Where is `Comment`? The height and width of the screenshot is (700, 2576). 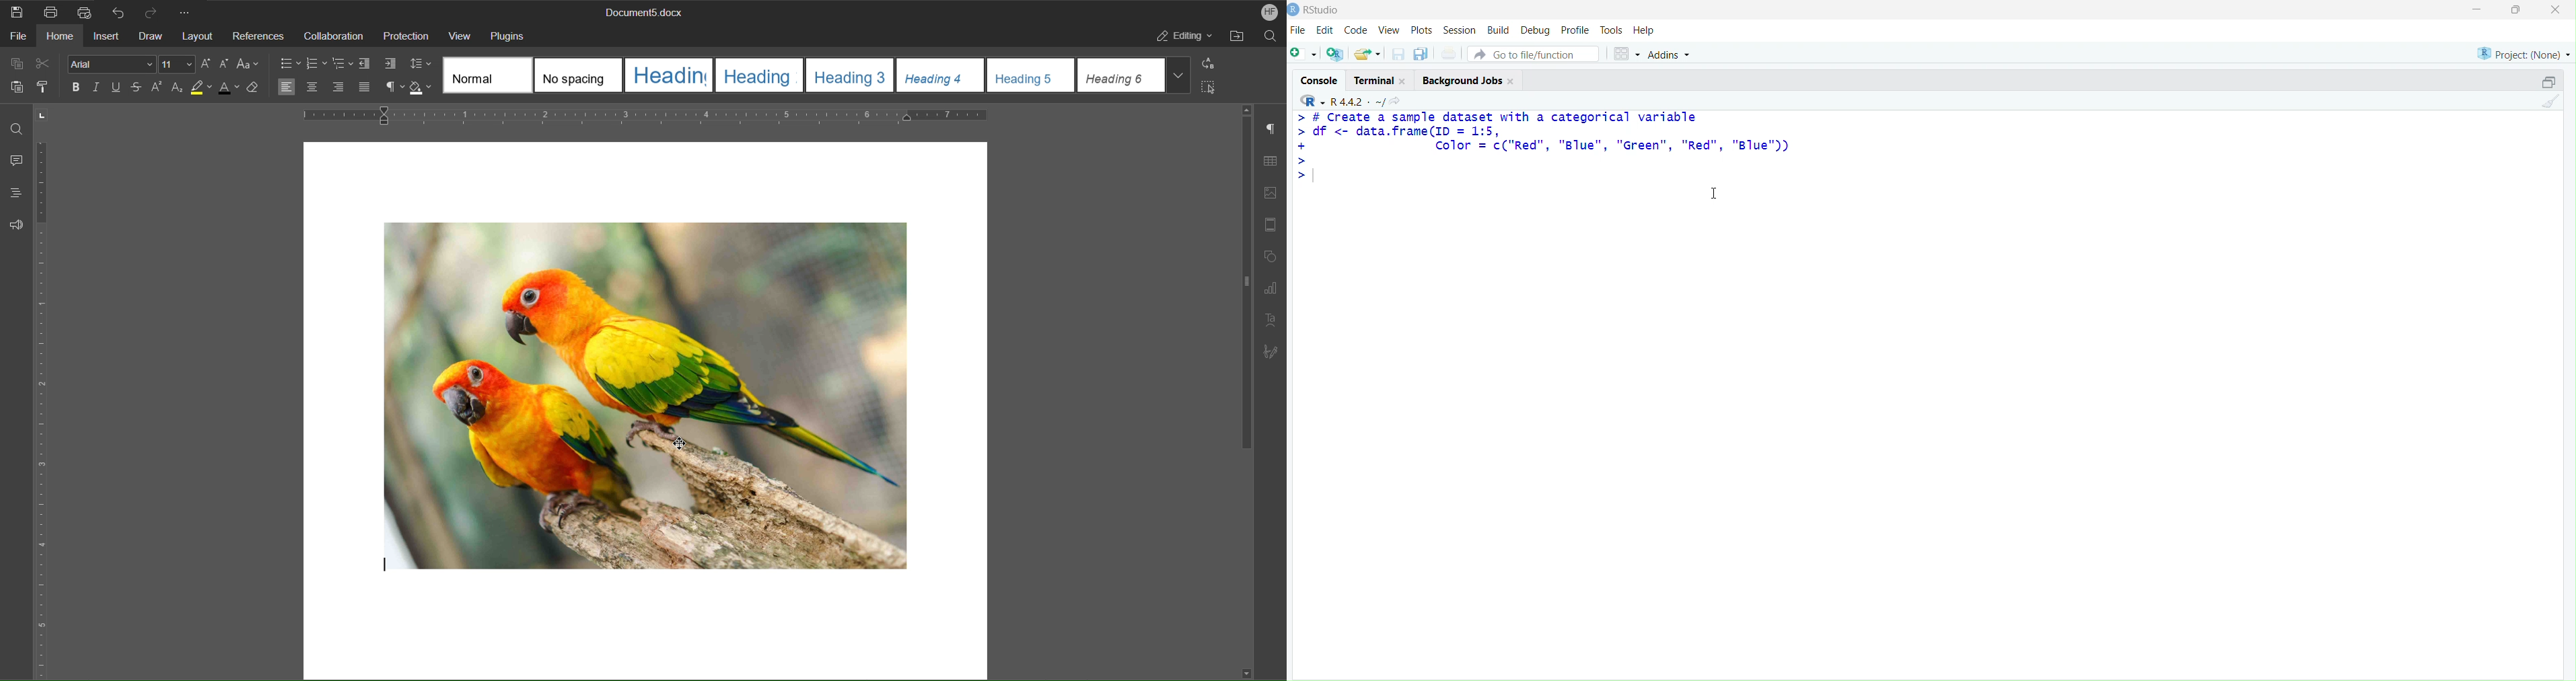
Comment is located at coordinates (13, 162).